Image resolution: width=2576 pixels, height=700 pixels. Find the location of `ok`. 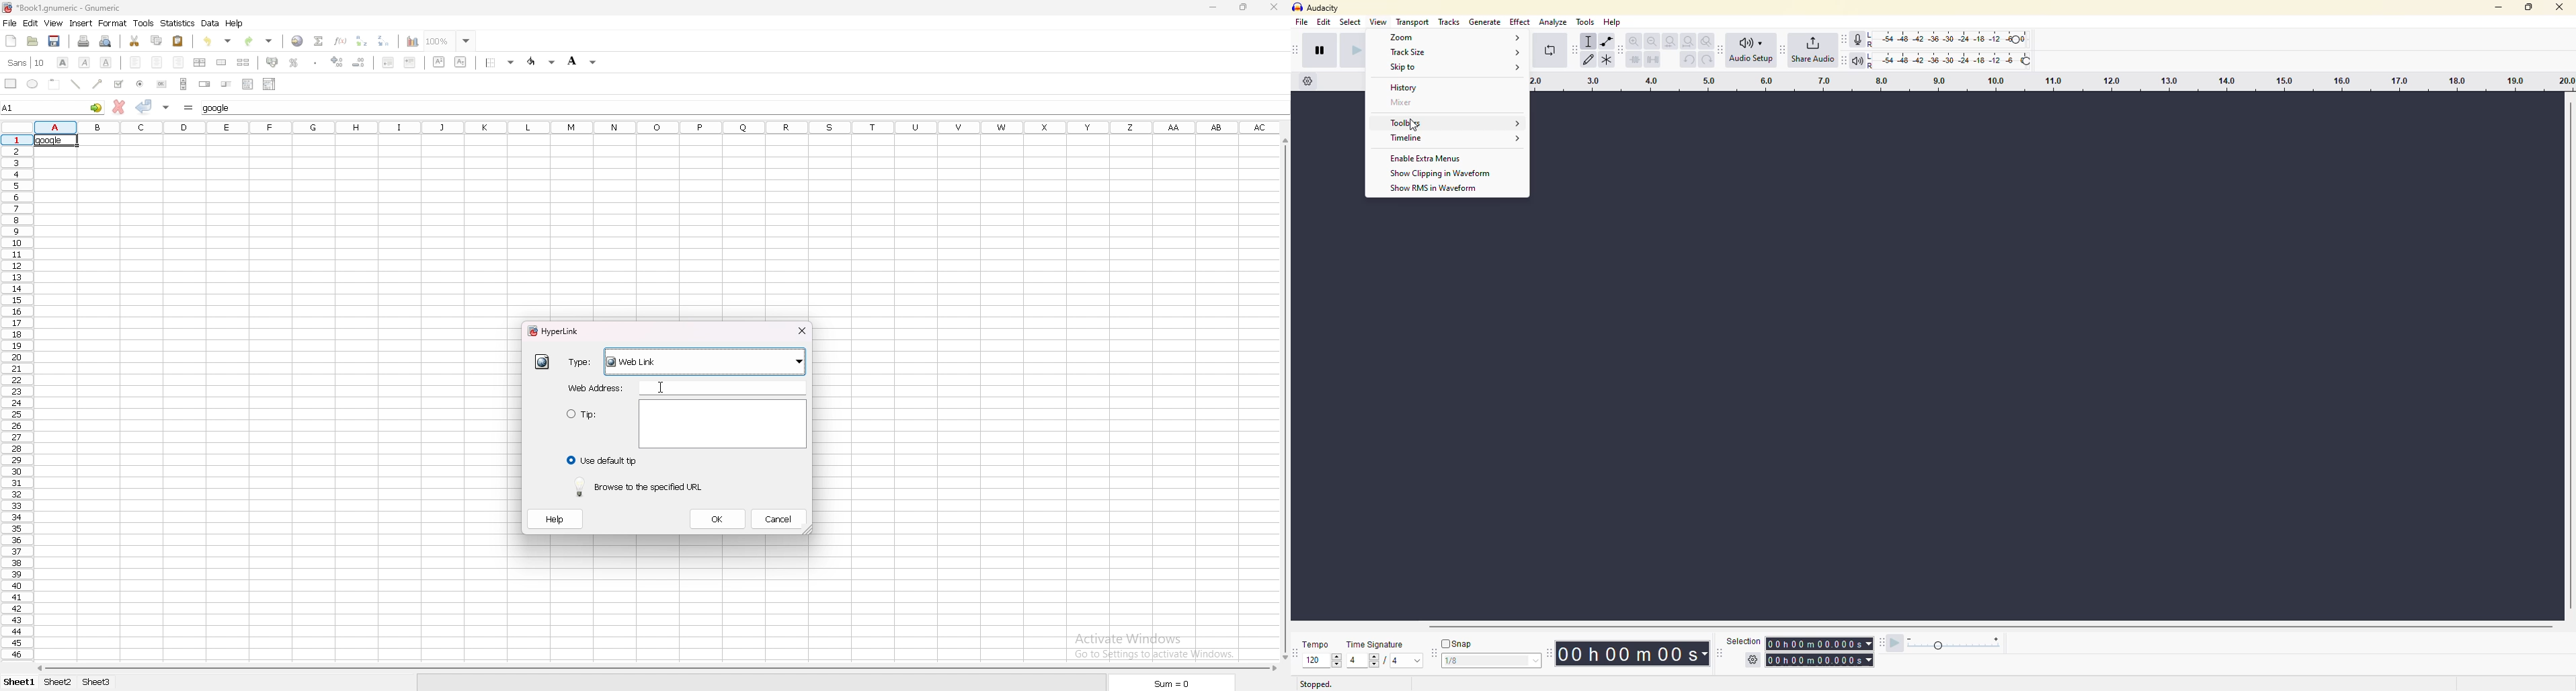

ok is located at coordinates (718, 518).